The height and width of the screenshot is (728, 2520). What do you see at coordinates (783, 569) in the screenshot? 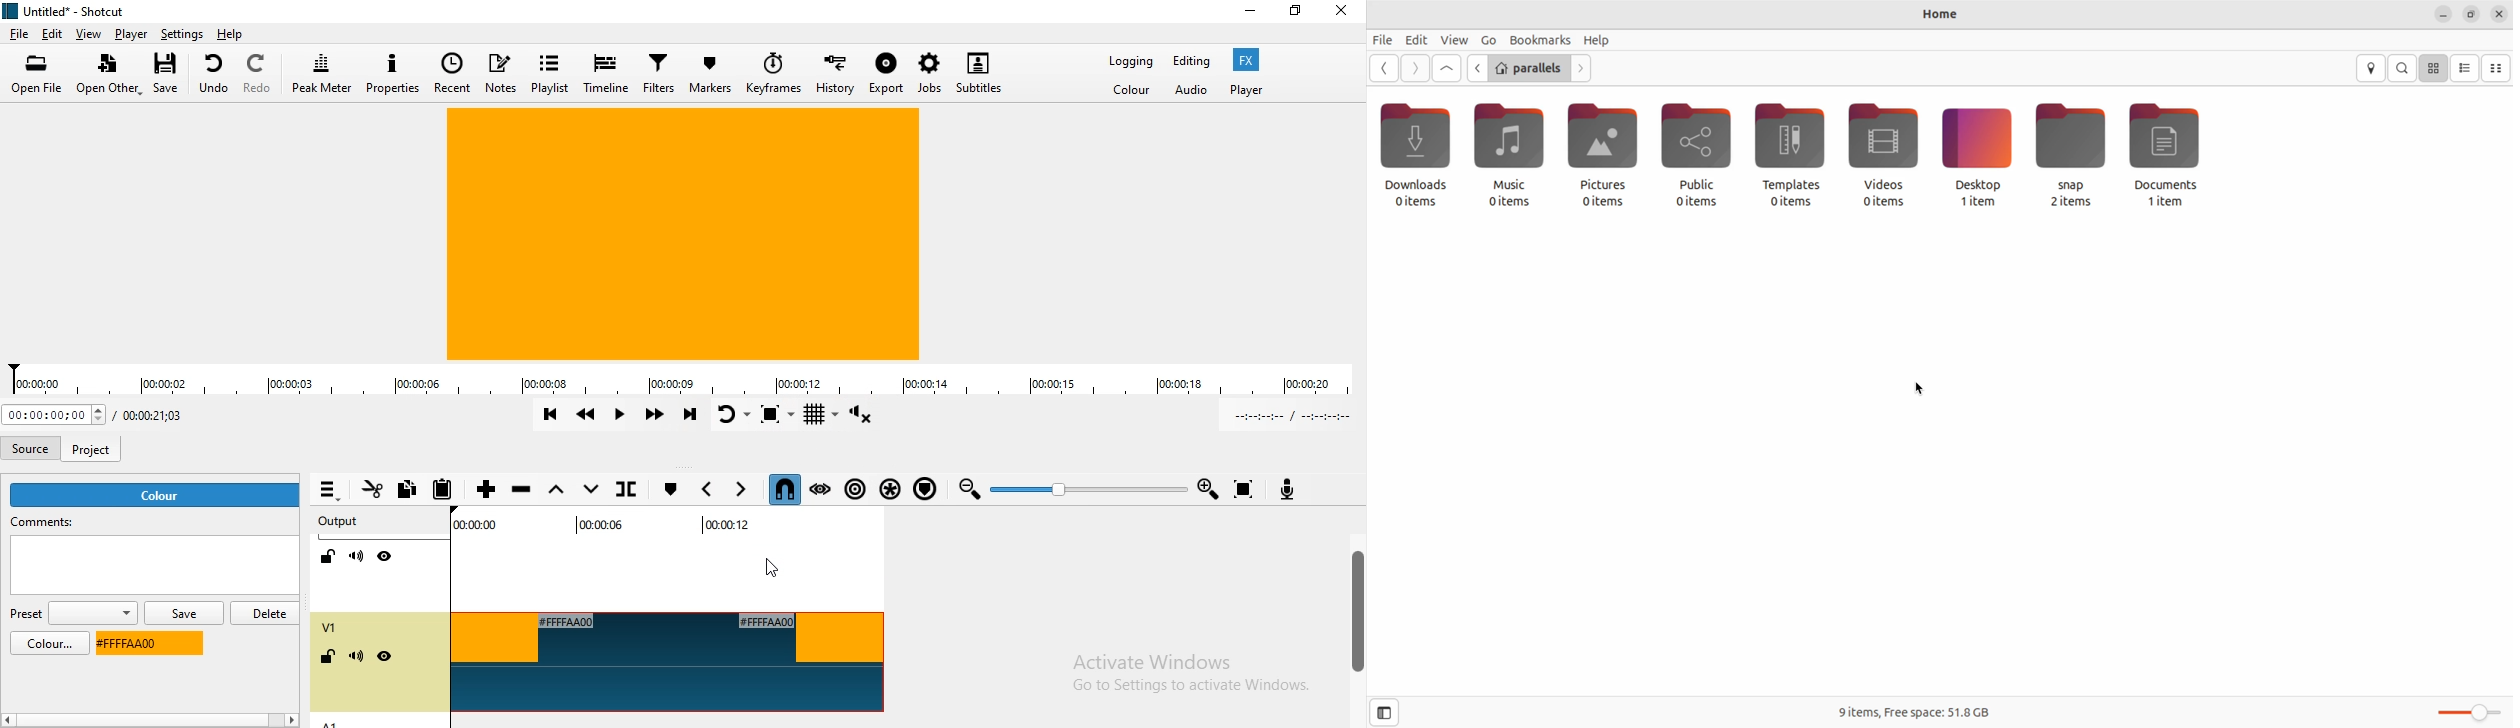
I see `cursor` at bounding box center [783, 569].